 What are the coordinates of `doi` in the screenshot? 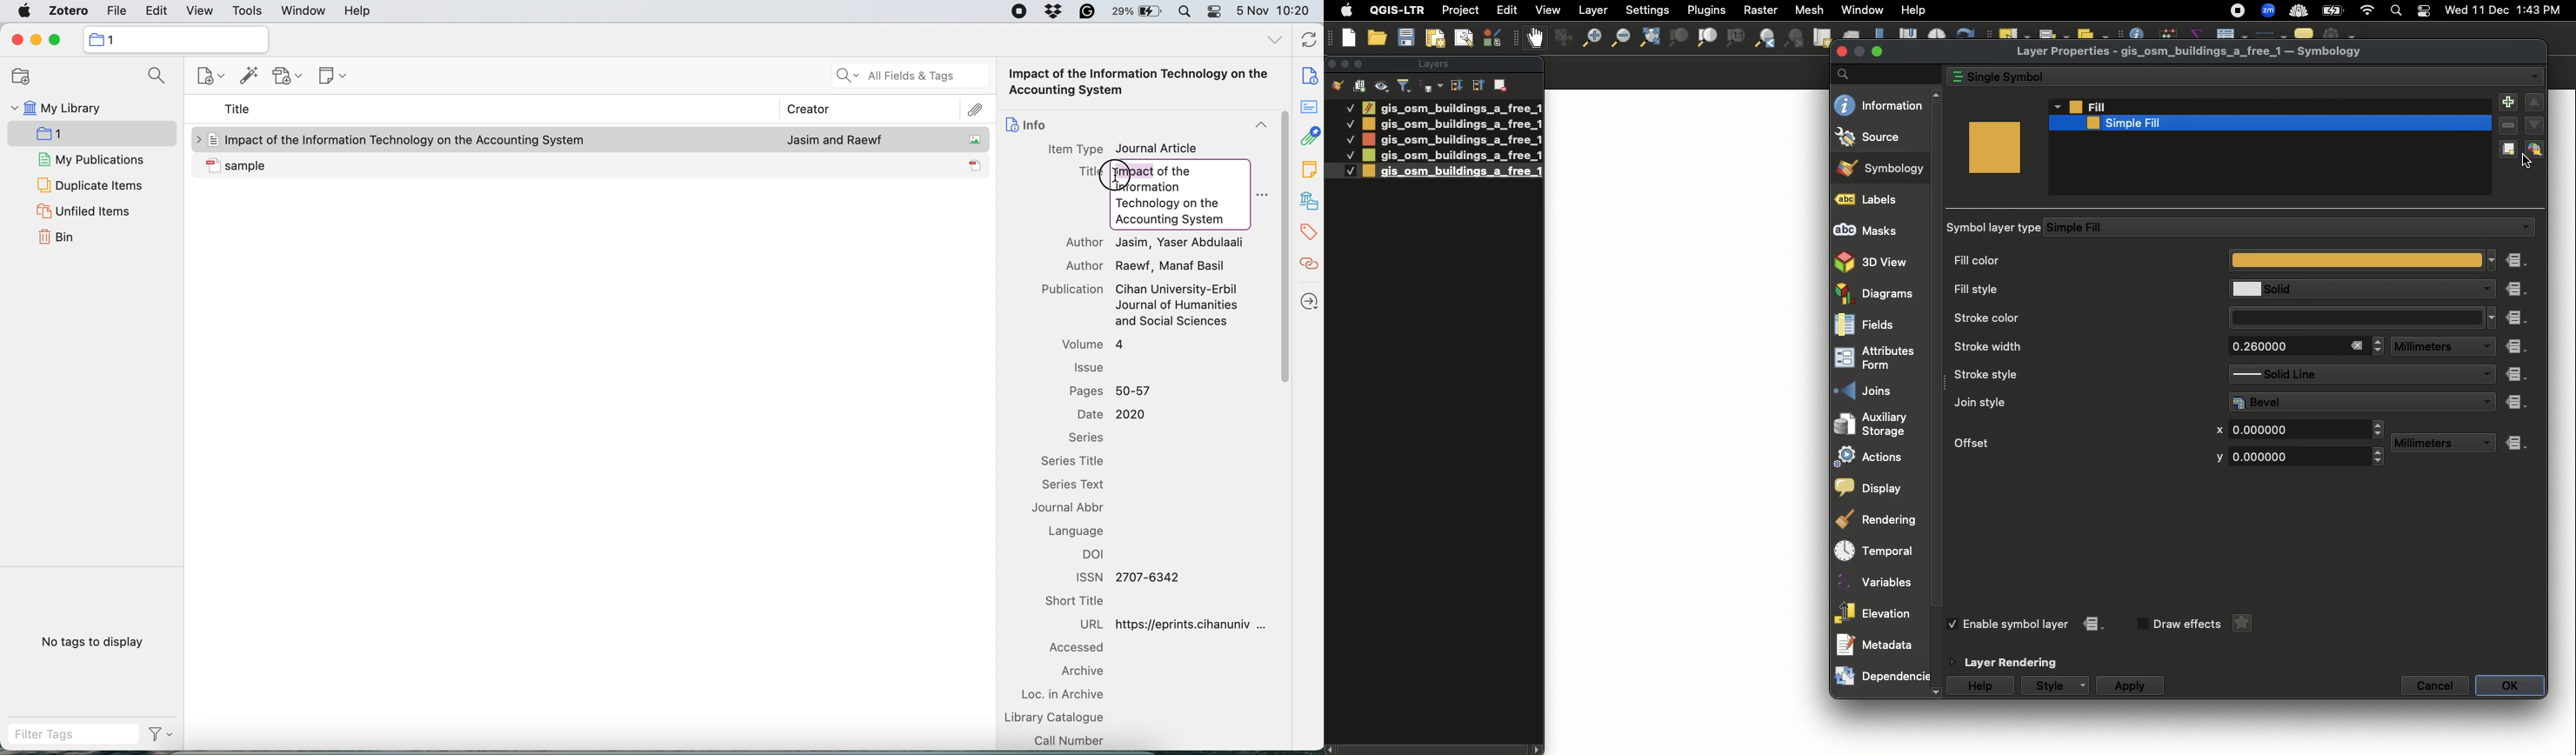 It's located at (1096, 554).